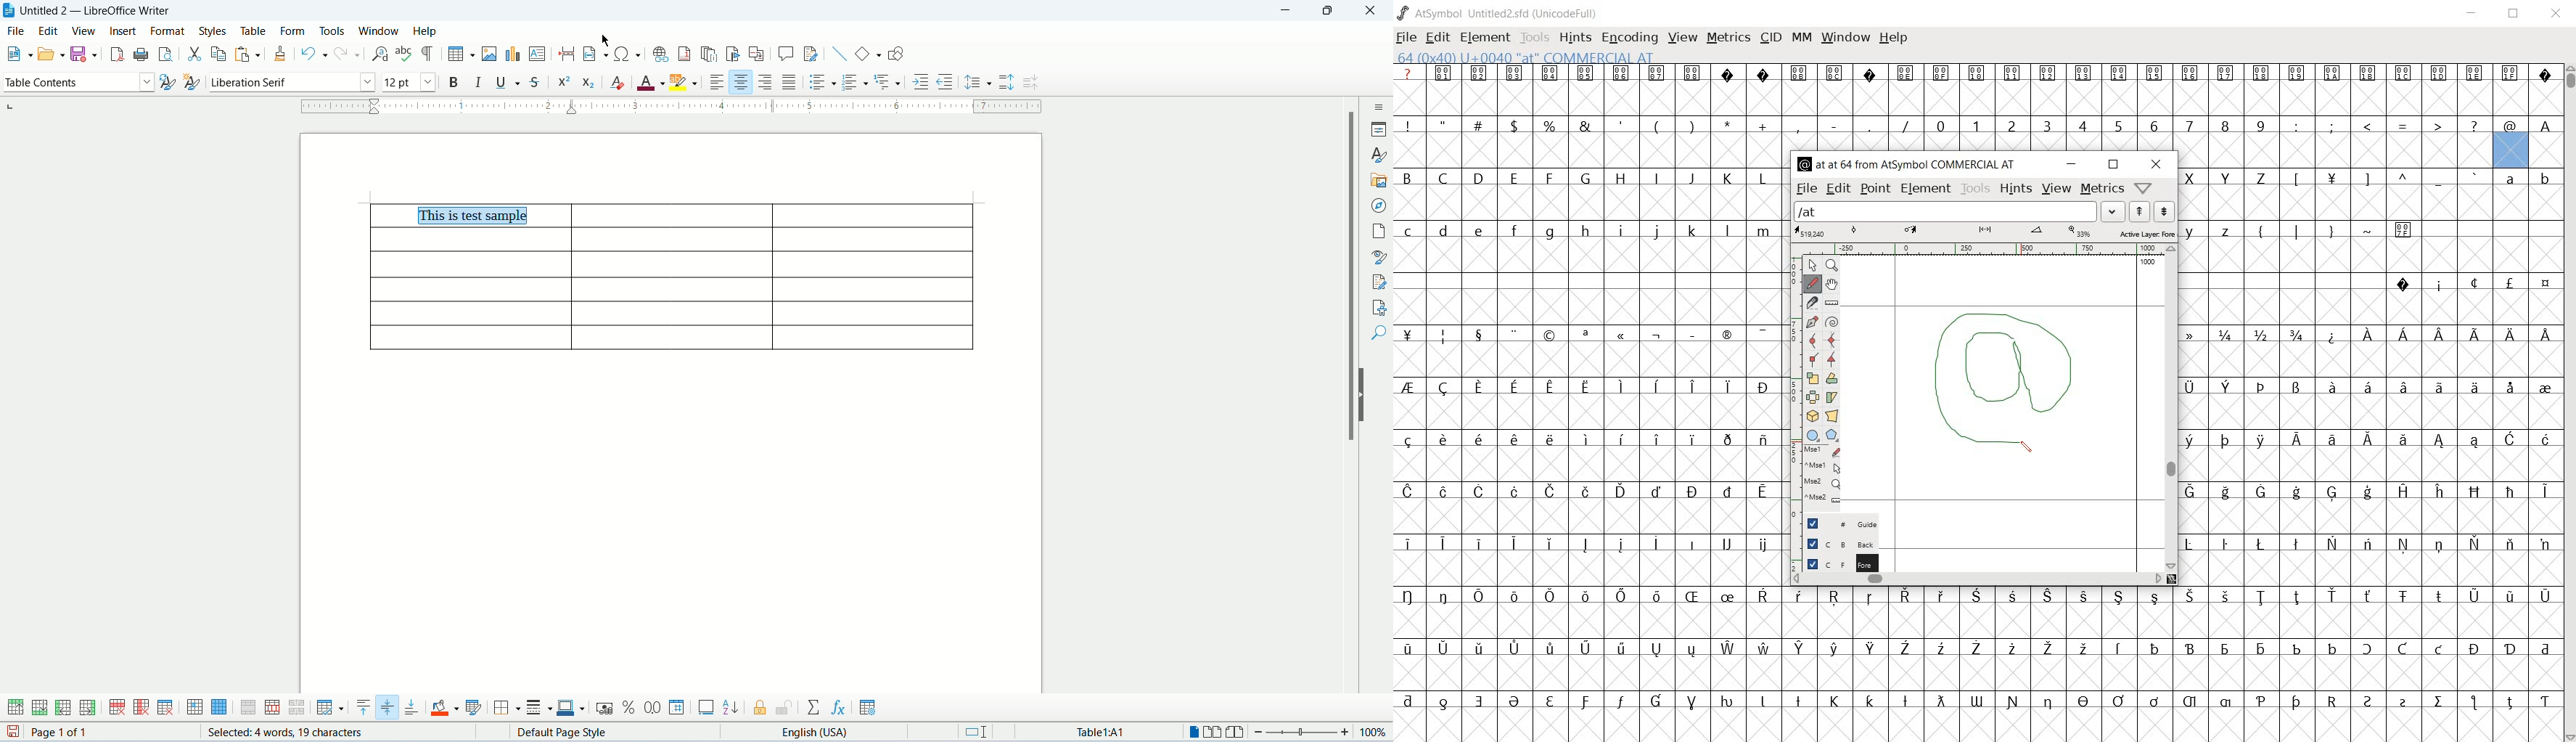  What do you see at coordinates (1377, 105) in the screenshot?
I see `sidebar settings` at bounding box center [1377, 105].